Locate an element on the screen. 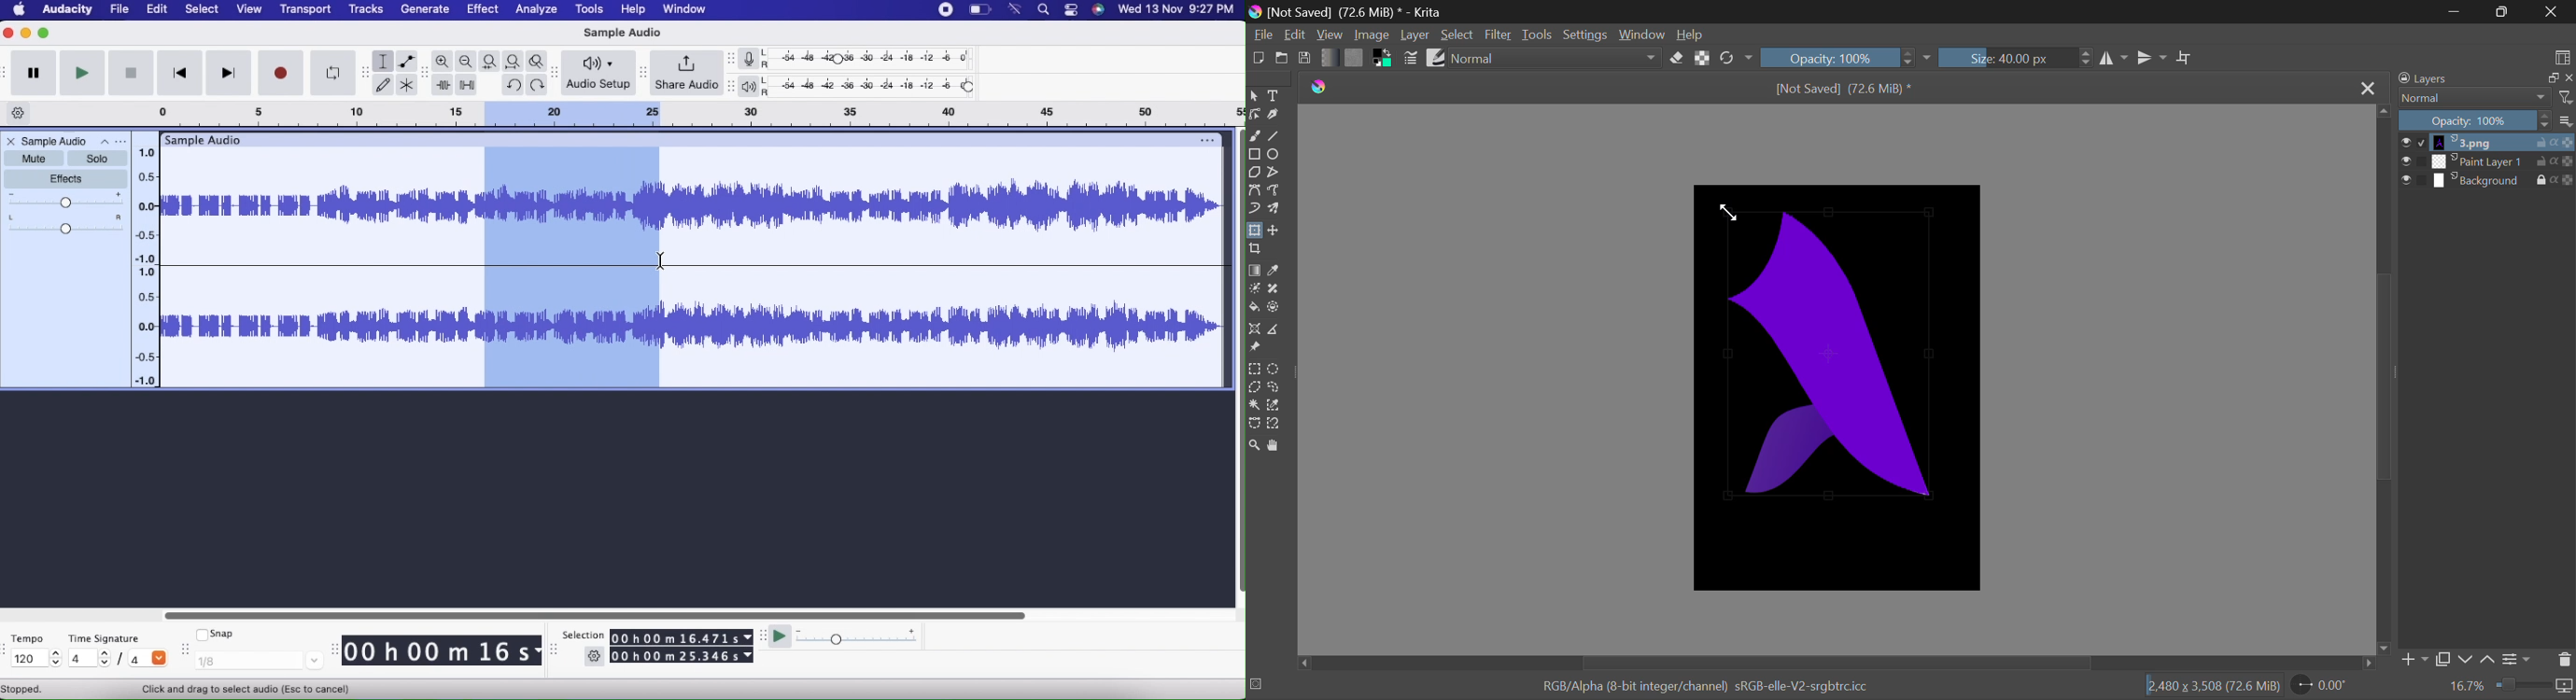  [Not Saved] (71.4 MiB) * is located at coordinates (1847, 90).